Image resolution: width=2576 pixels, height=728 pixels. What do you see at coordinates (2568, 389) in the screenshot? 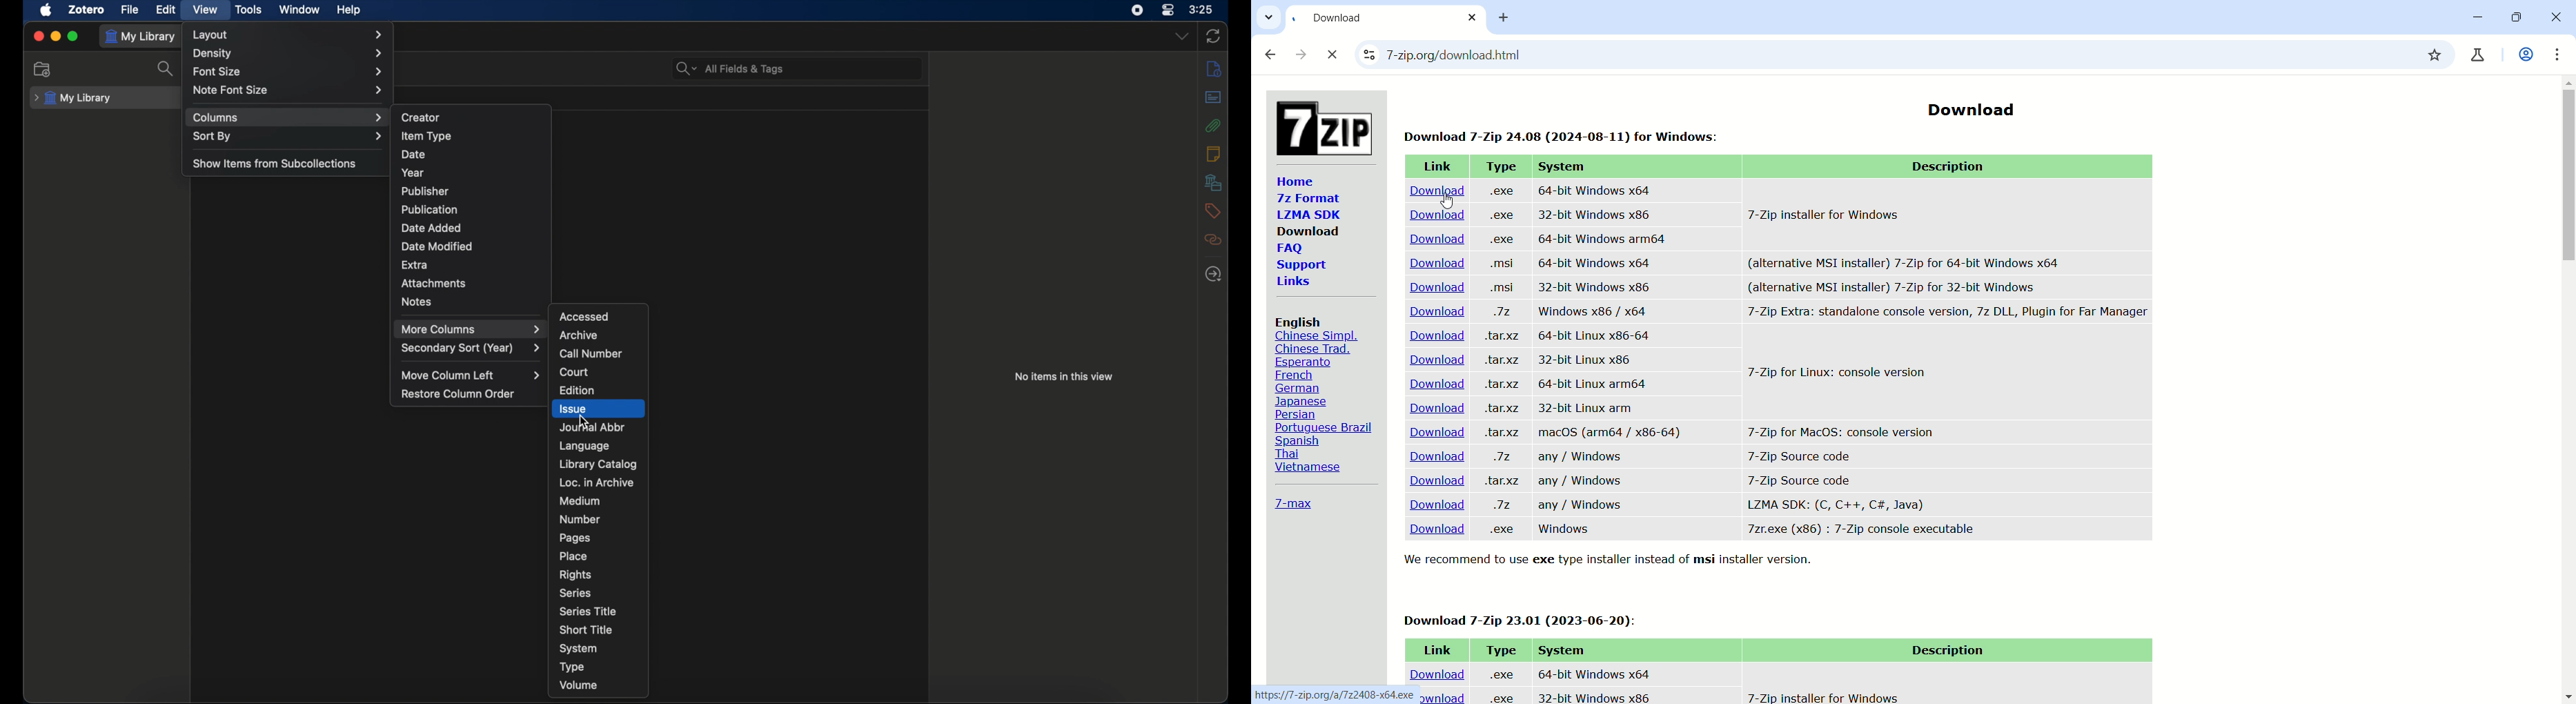
I see `vertical scroll bar` at bounding box center [2568, 389].